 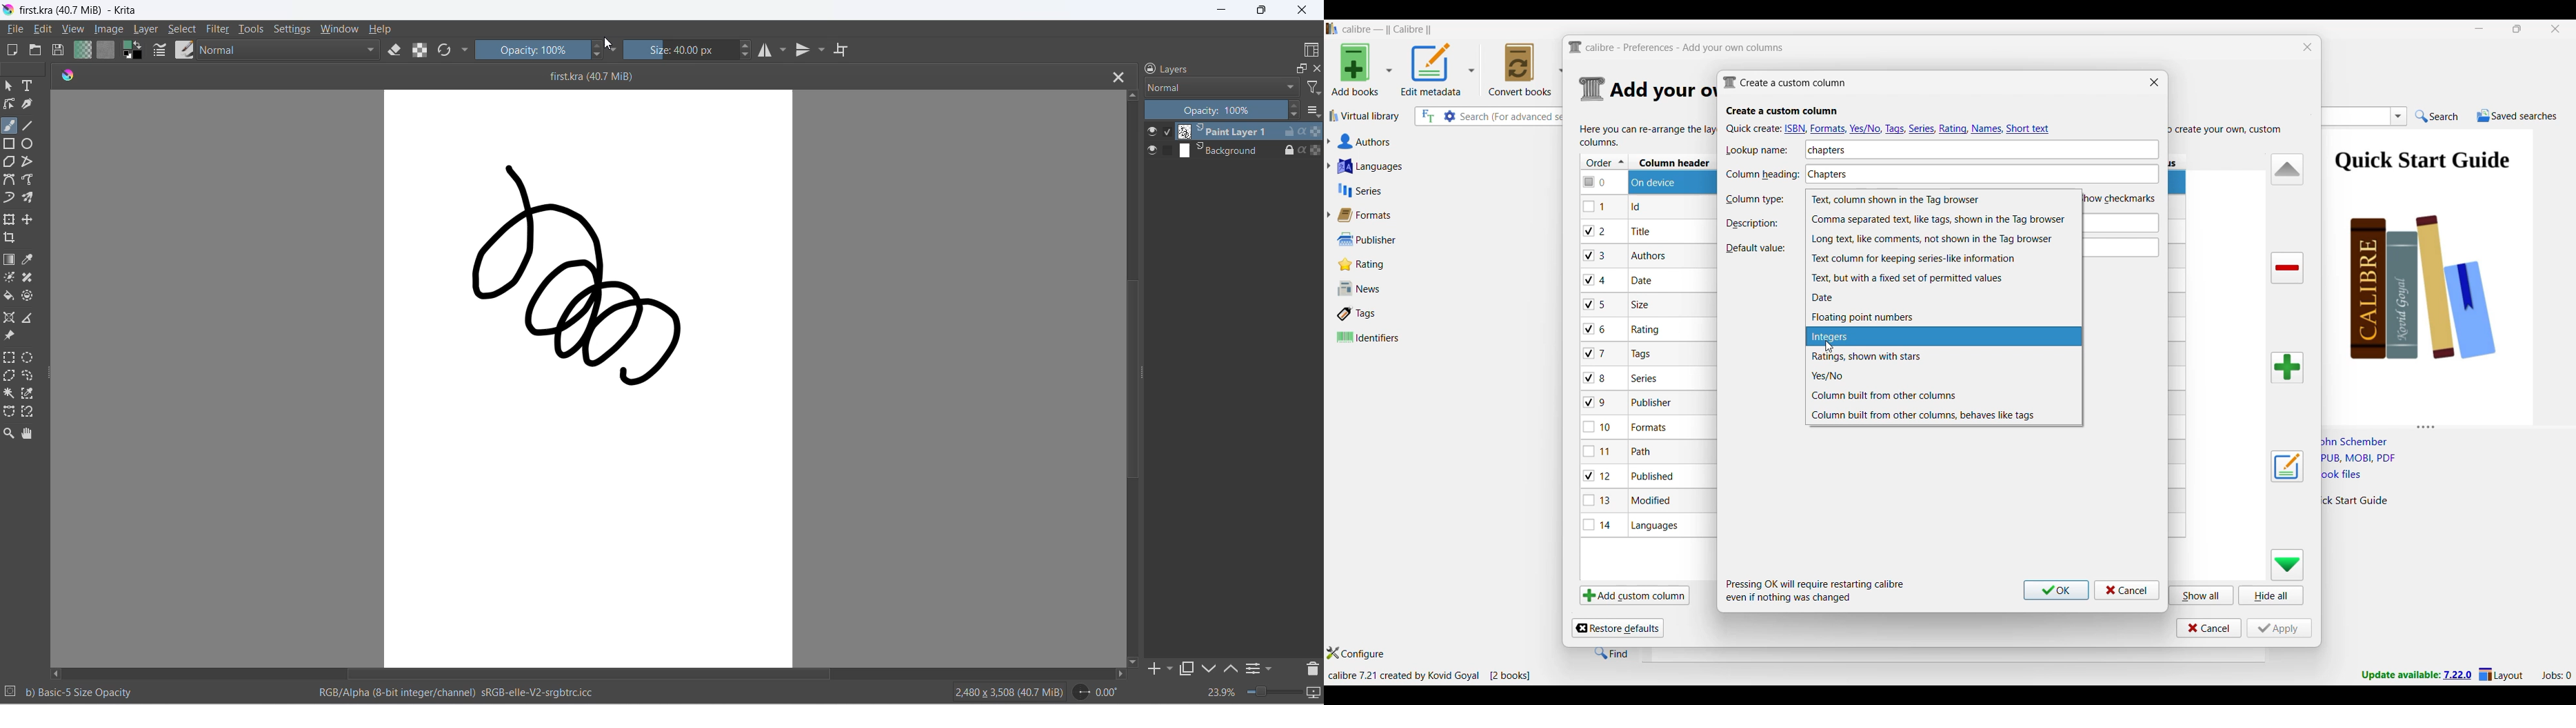 I want to click on file, so click(x=14, y=29).